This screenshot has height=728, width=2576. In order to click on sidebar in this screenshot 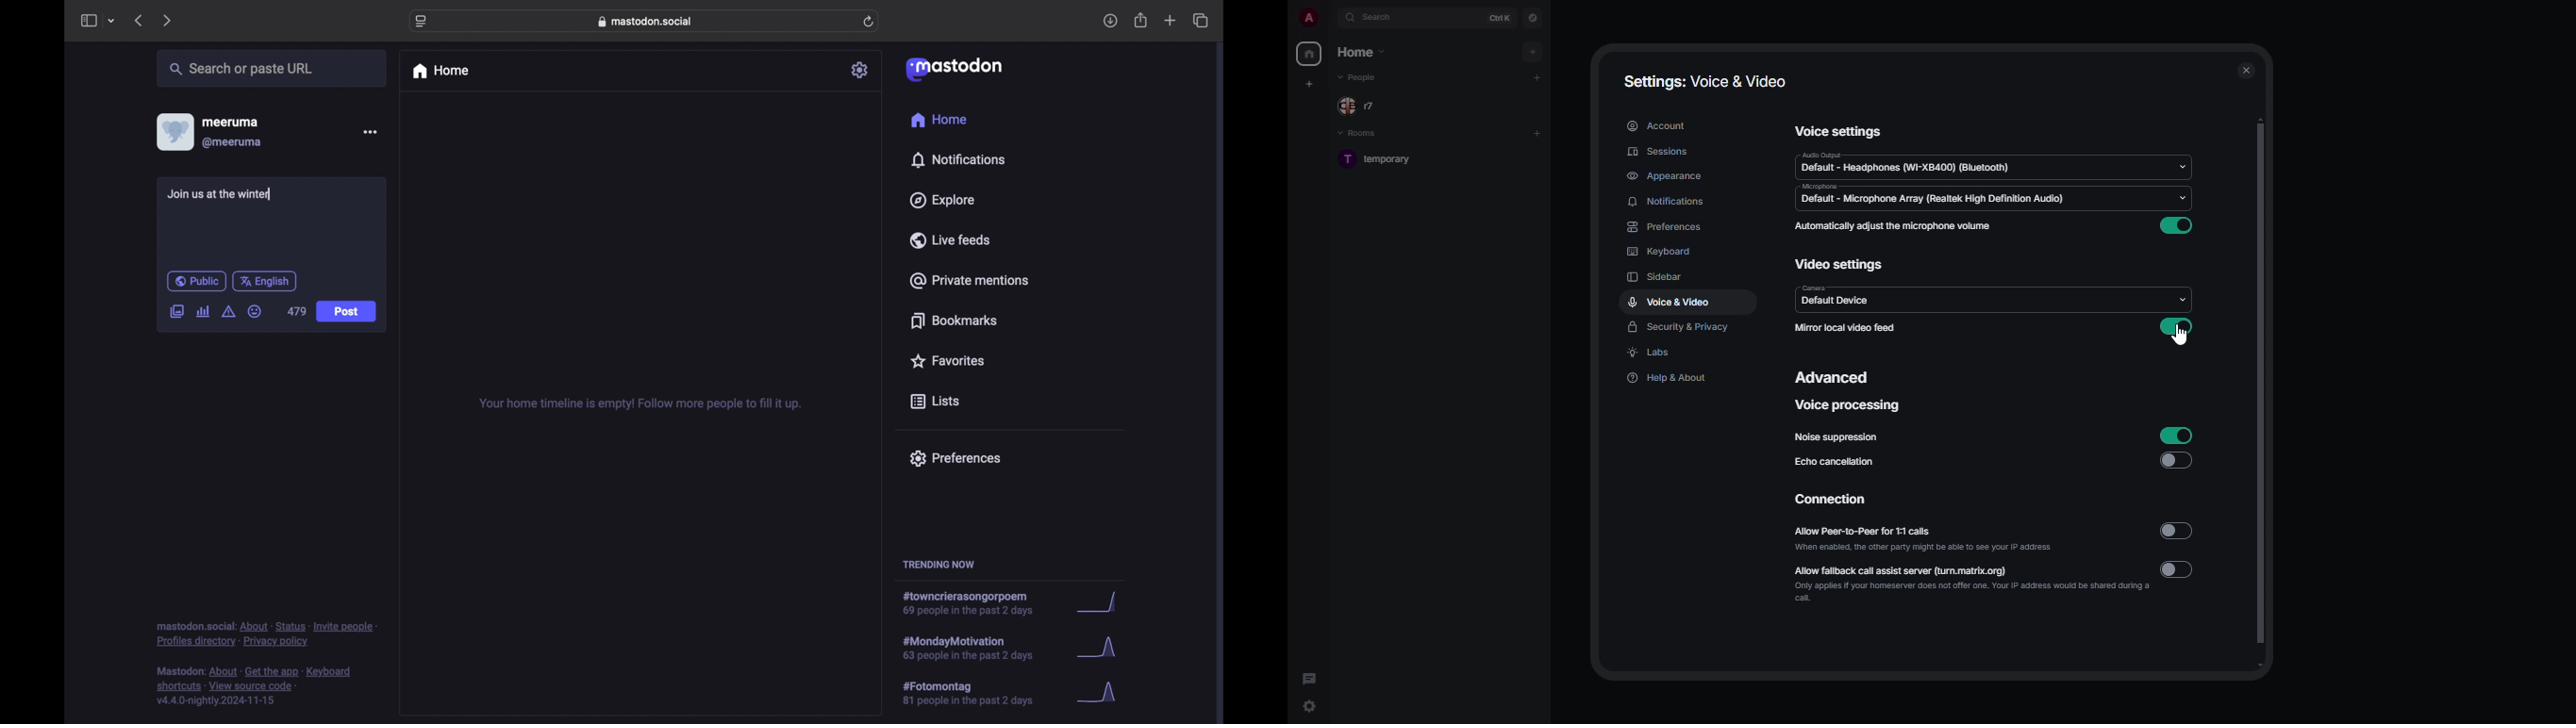, I will do `click(1655, 276)`.